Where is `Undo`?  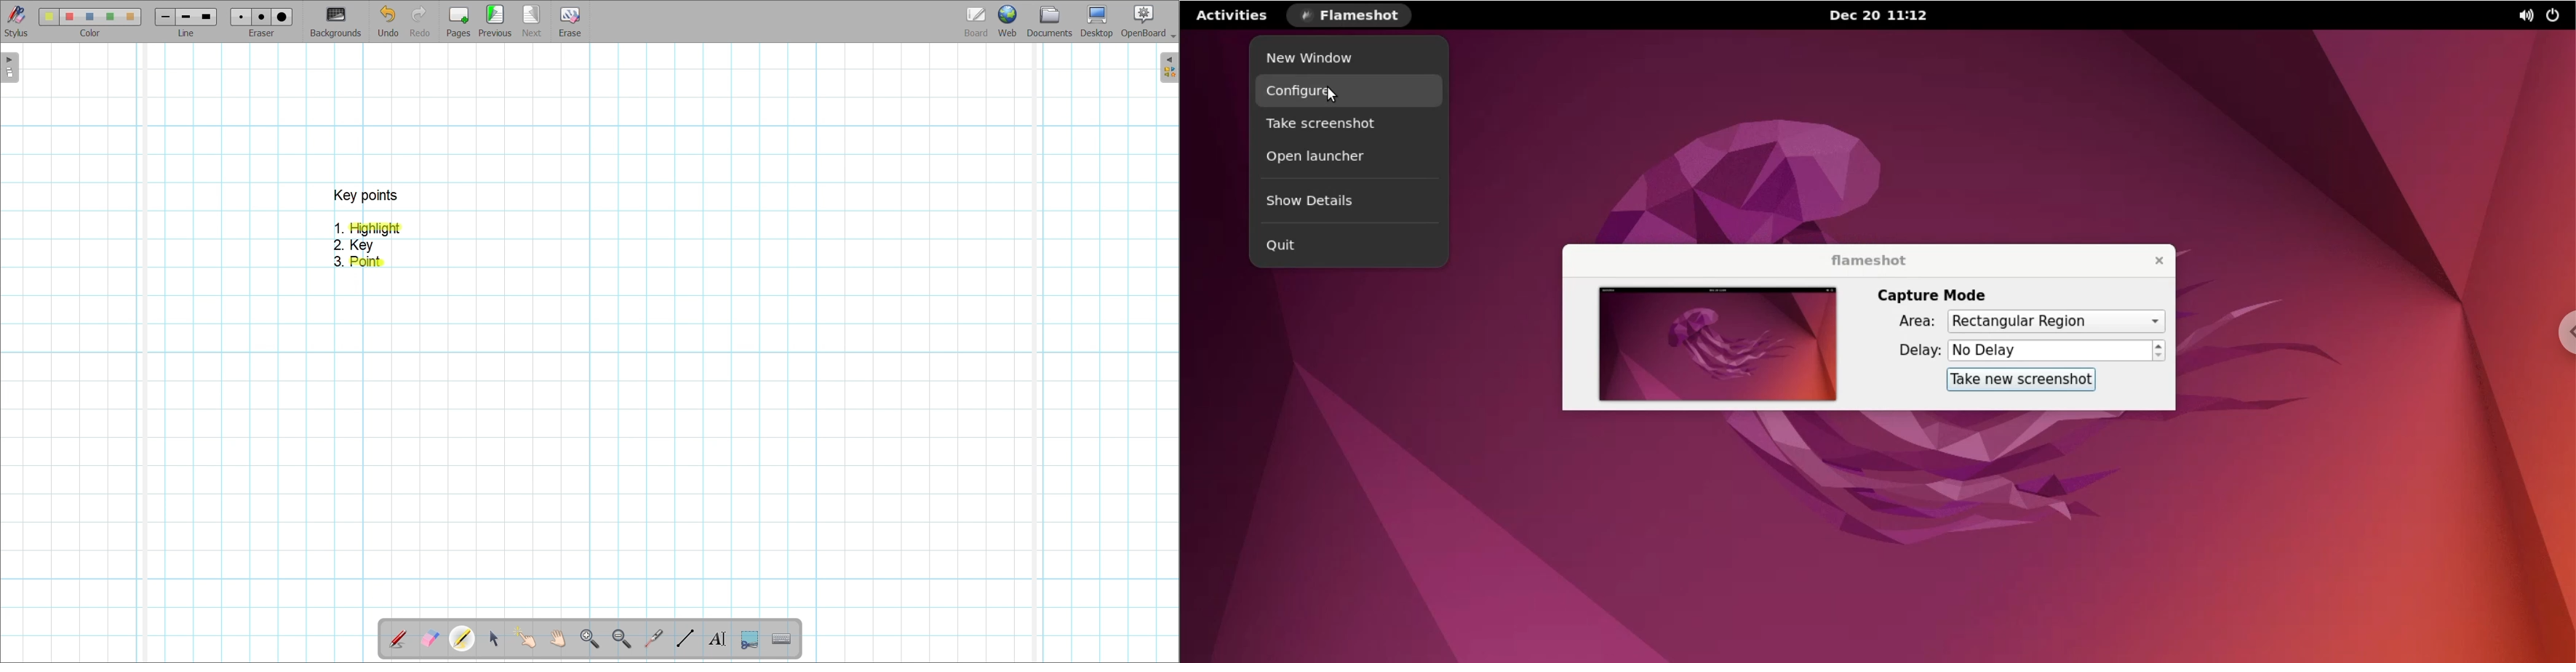
Undo is located at coordinates (389, 21).